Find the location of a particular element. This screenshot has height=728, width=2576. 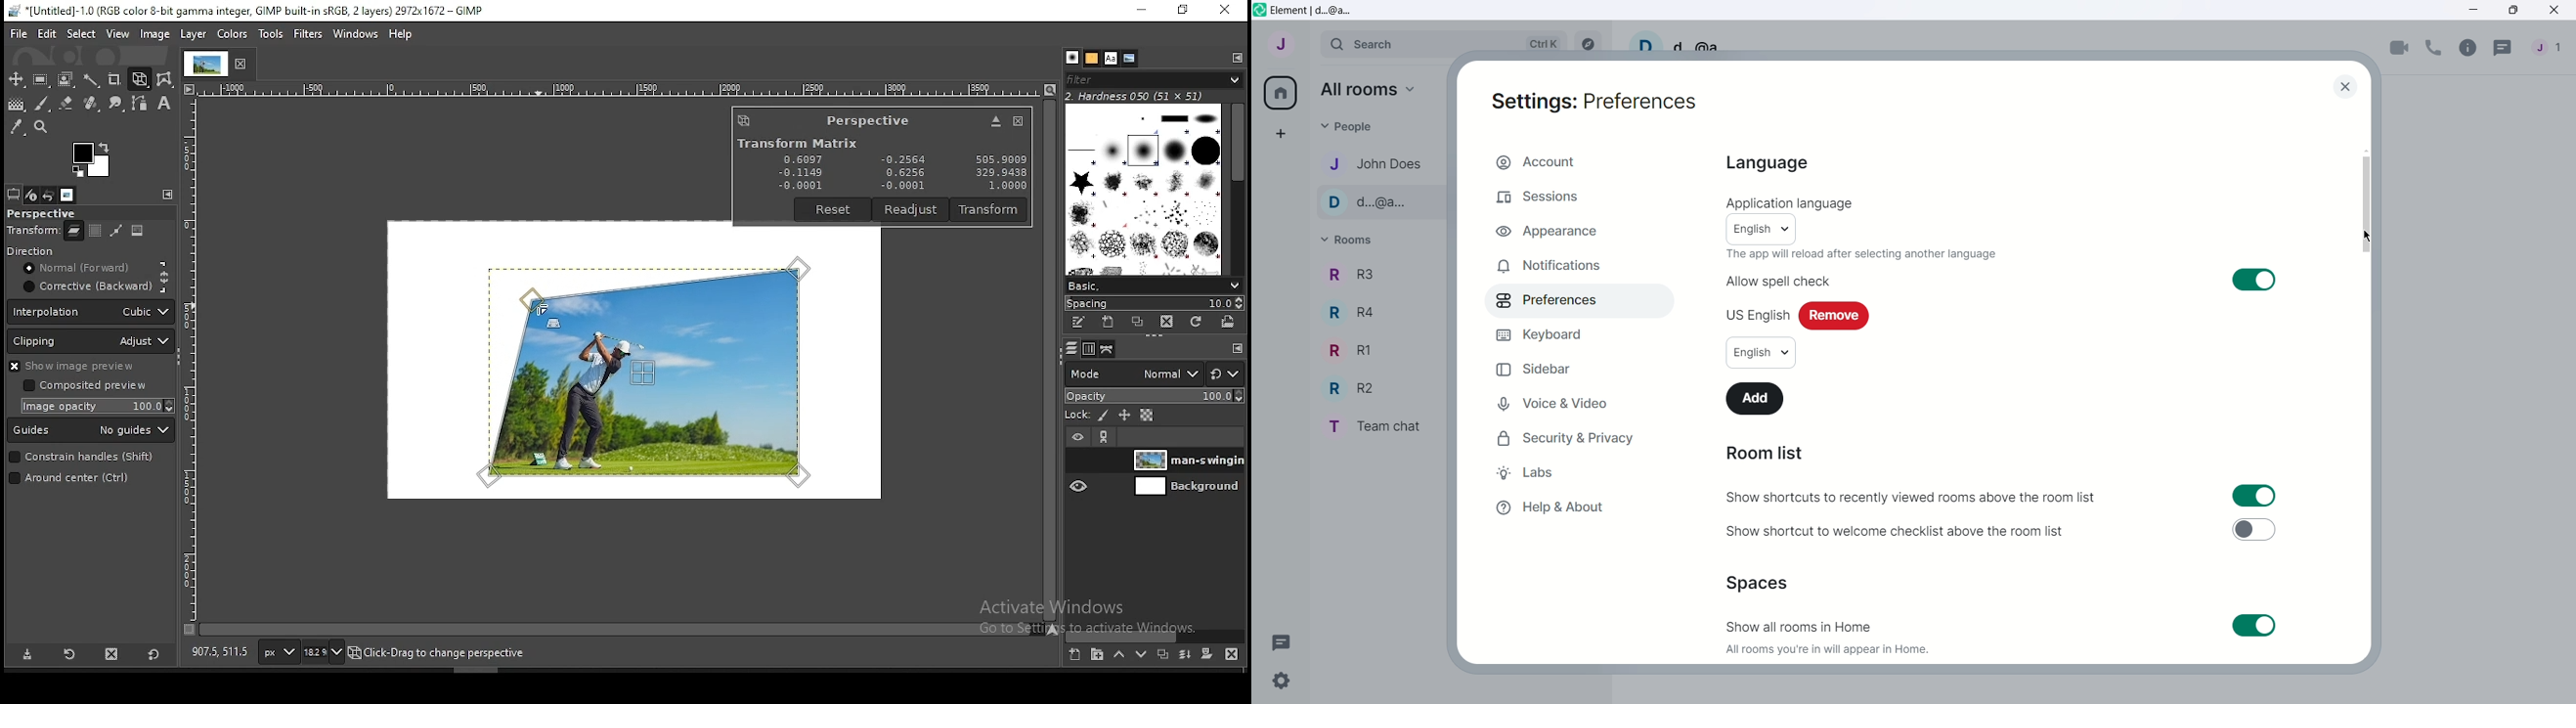

fuzzy select tool is located at coordinates (93, 81).